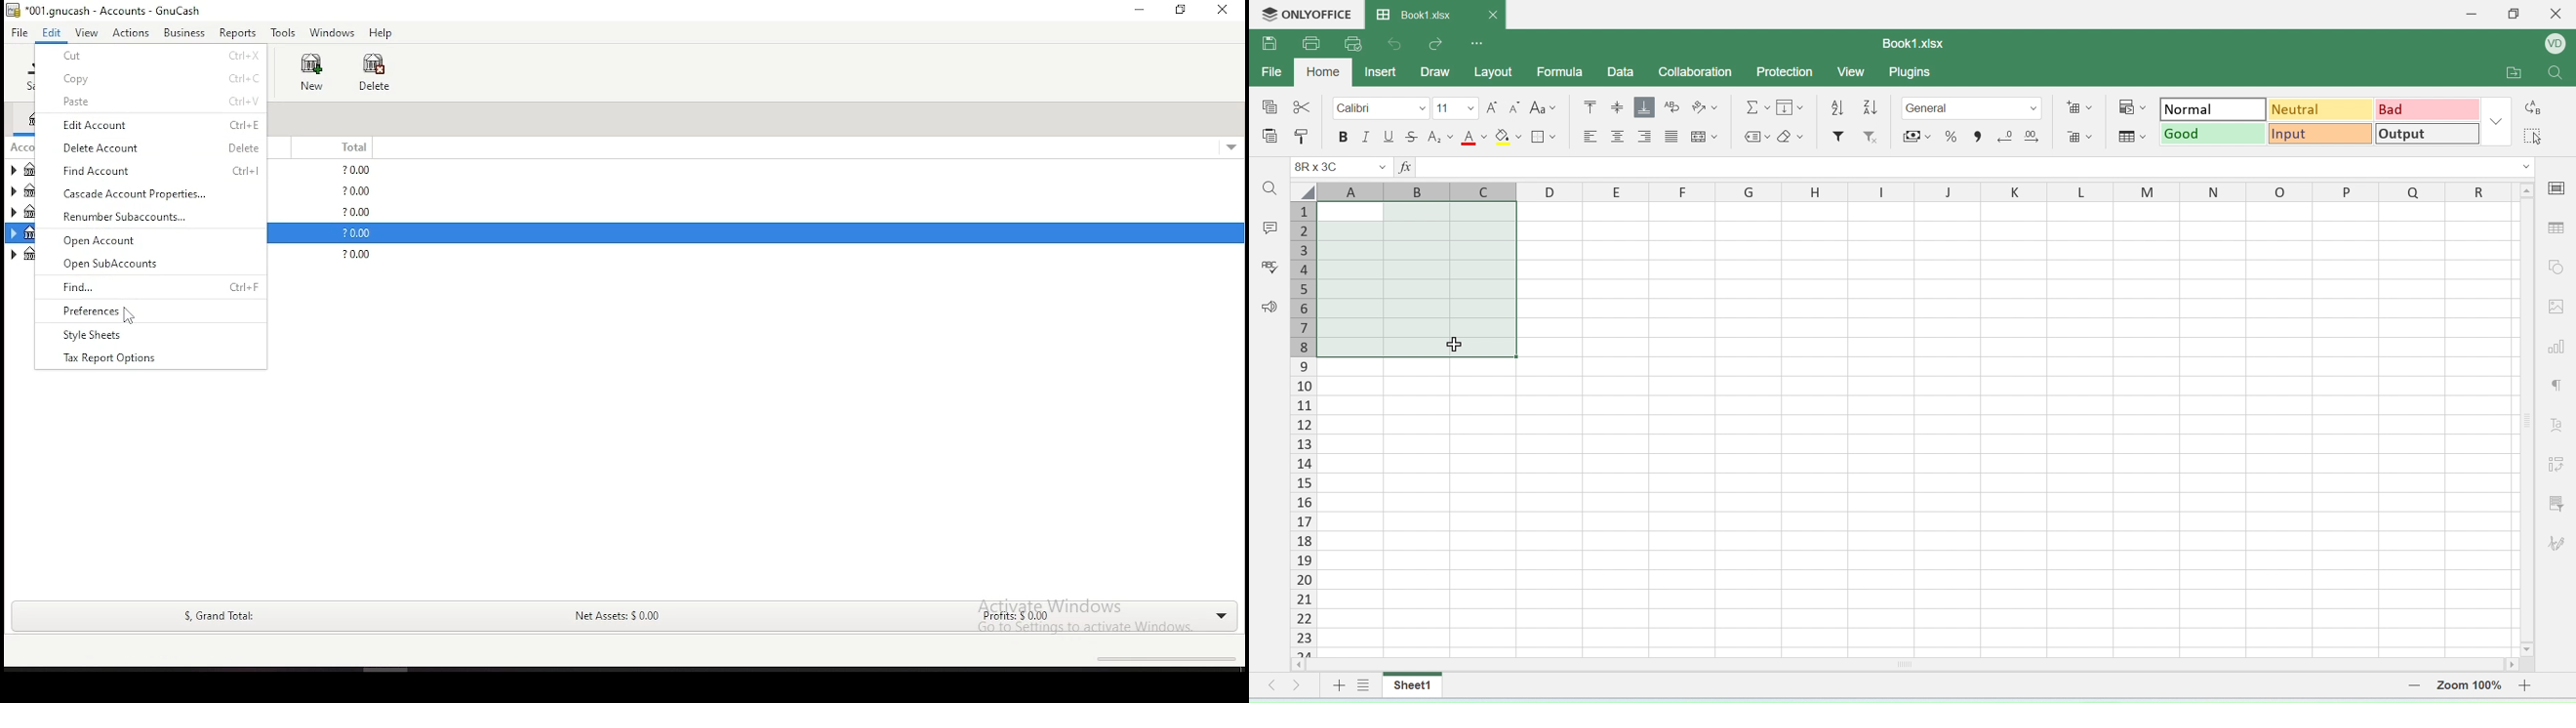 The height and width of the screenshot is (728, 2576). Describe the element at coordinates (1268, 107) in the screenshot. I see `special` at that location.